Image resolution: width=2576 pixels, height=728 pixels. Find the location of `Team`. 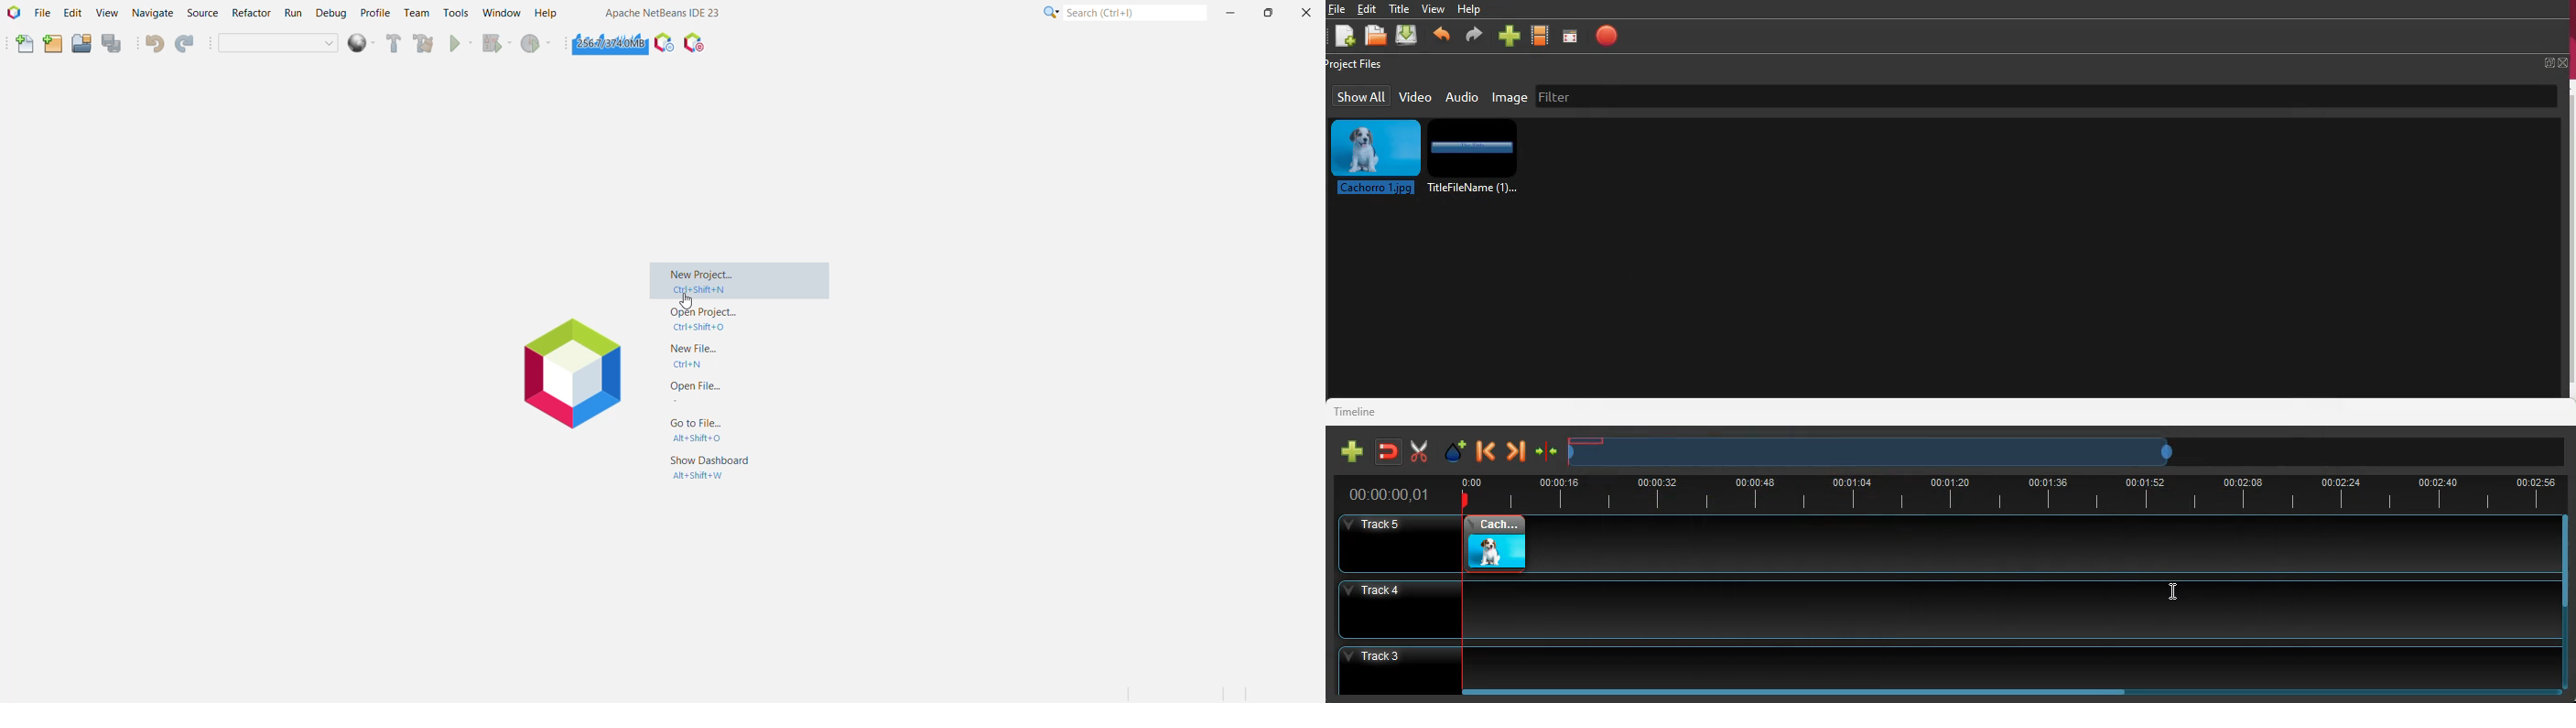

Team is located at coordinates (416, 14).